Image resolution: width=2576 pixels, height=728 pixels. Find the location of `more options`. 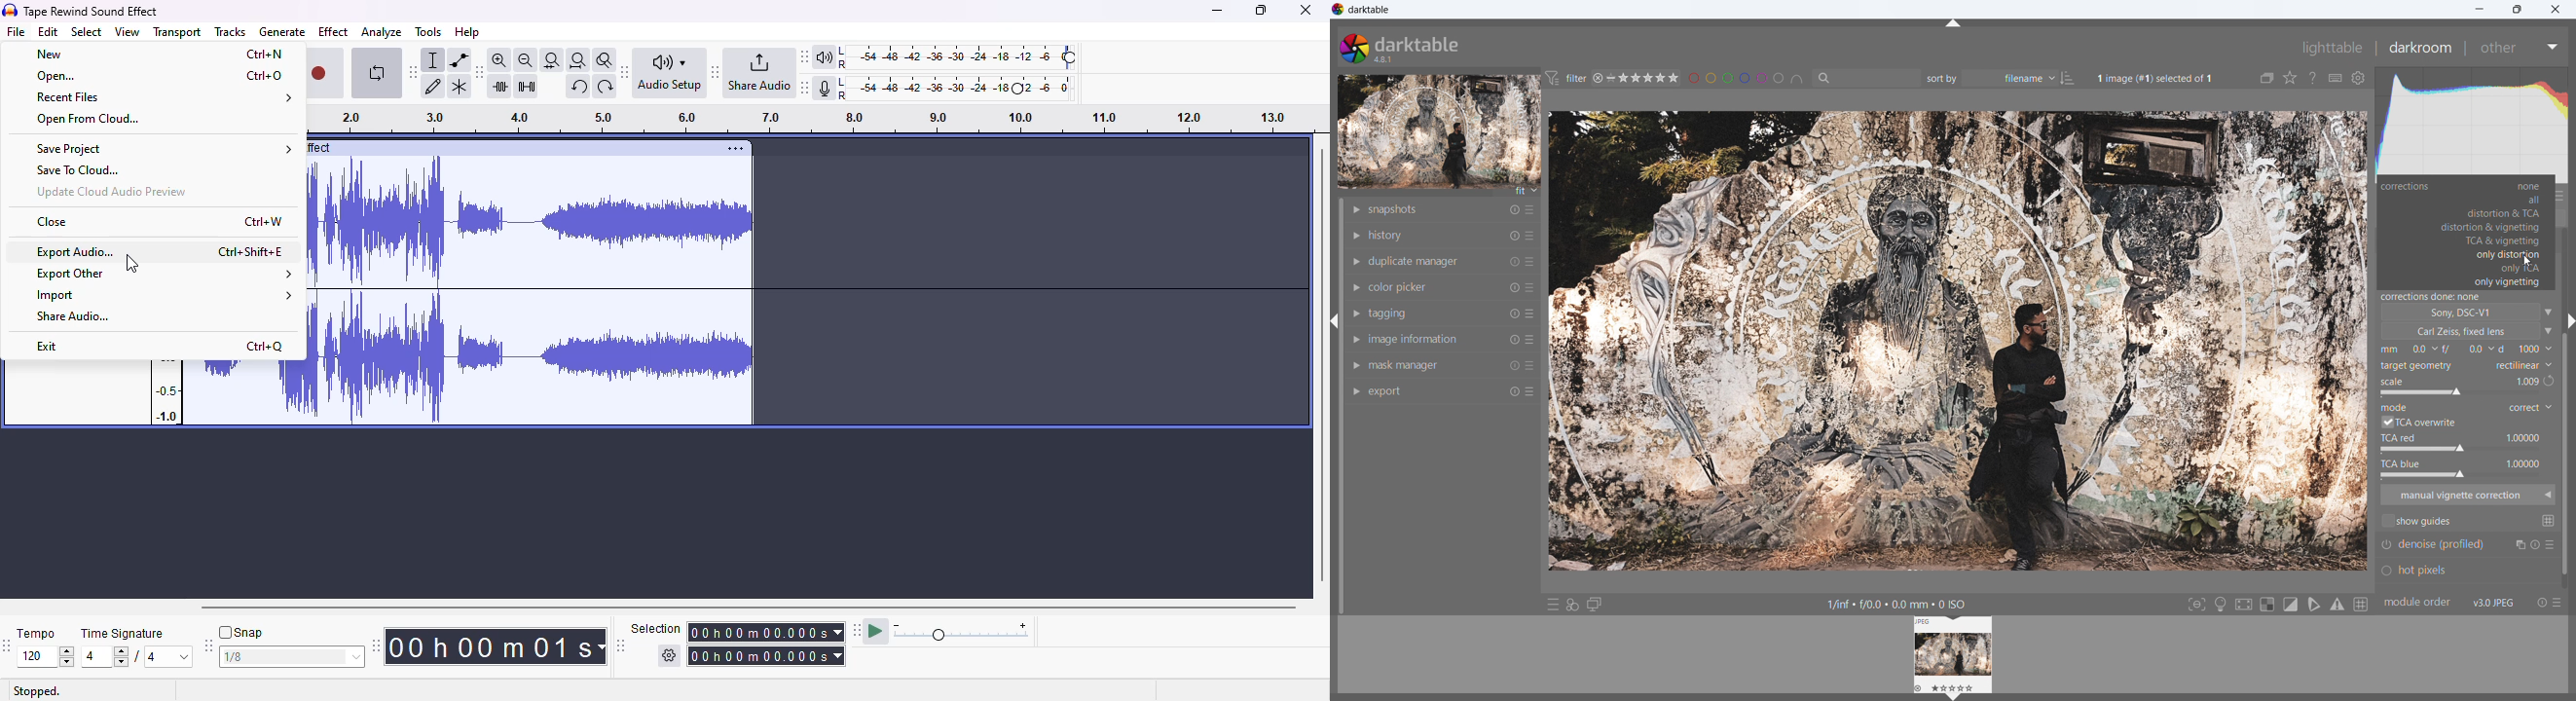

more options is located at coordinates (1532, 262).